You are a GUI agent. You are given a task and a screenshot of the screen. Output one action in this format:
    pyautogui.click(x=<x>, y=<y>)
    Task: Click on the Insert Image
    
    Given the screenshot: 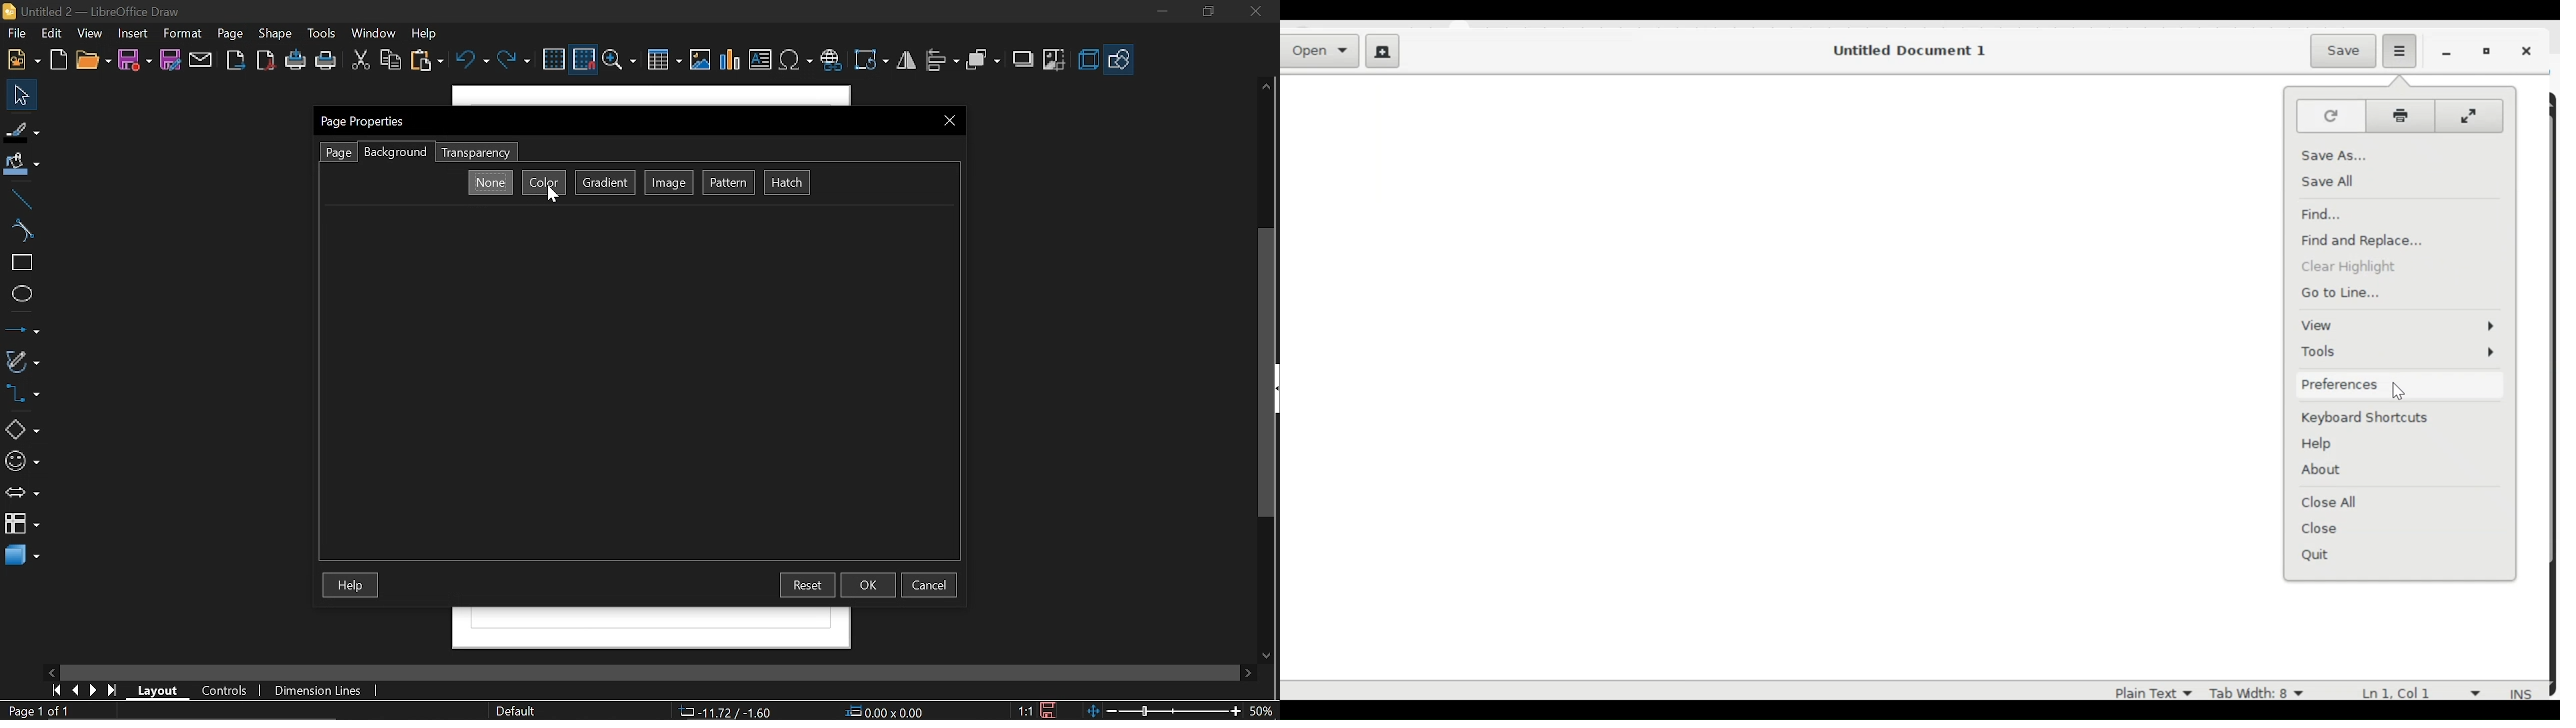 What is the action you would take?
    pyautogui.click(x=701, y=61)
    